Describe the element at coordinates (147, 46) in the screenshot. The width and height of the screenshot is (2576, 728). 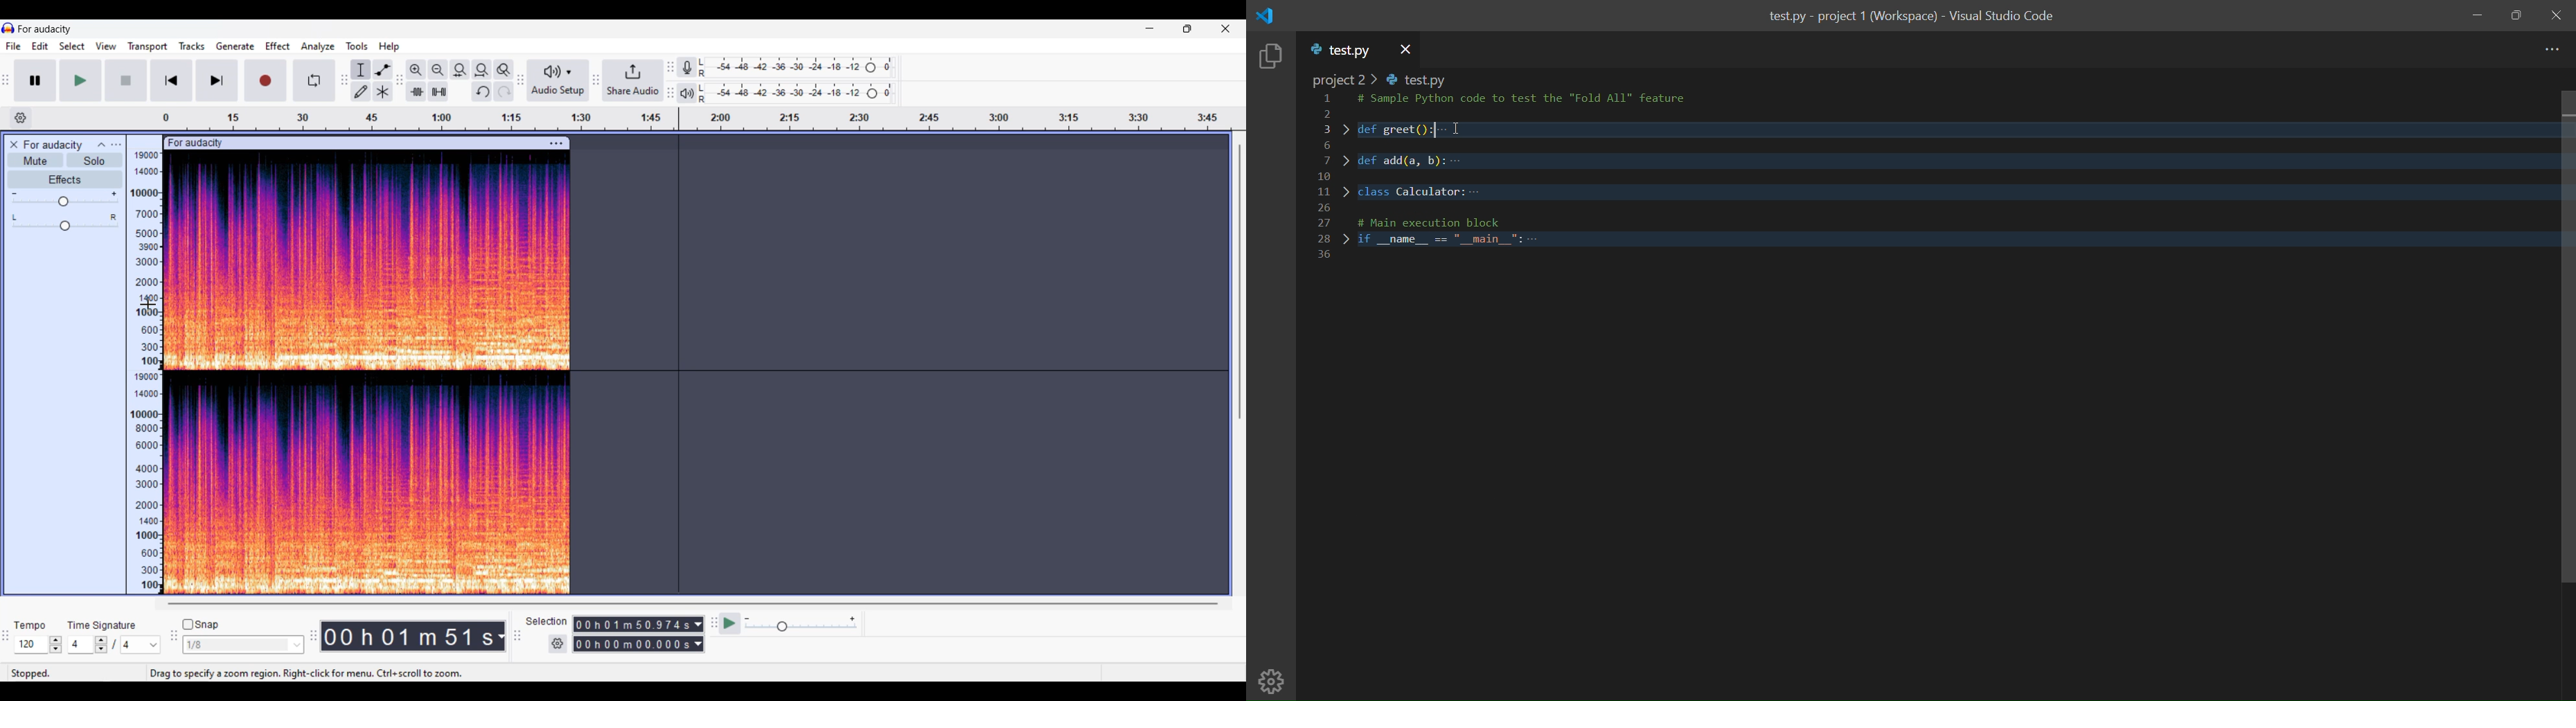
I see `Transport menu` at that location.